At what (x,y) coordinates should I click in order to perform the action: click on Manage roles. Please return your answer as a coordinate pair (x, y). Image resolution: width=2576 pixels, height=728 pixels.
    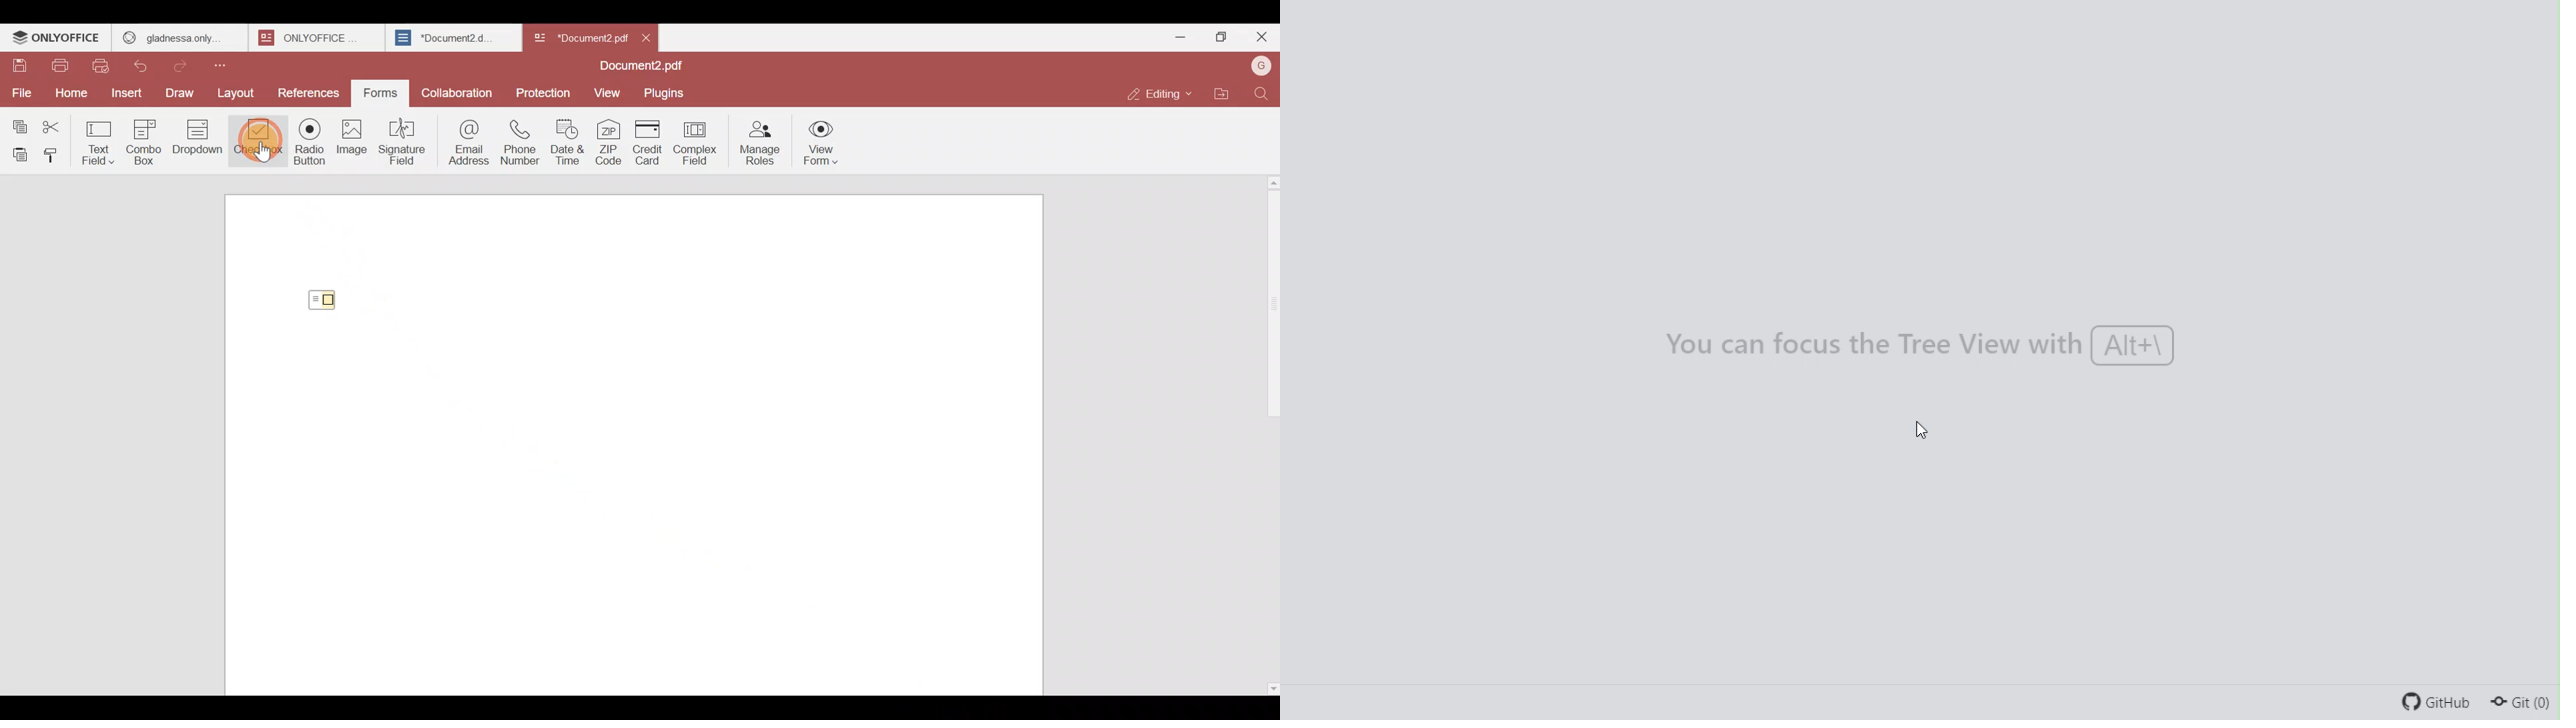
    Looking at the image, I should click on (760, 139).